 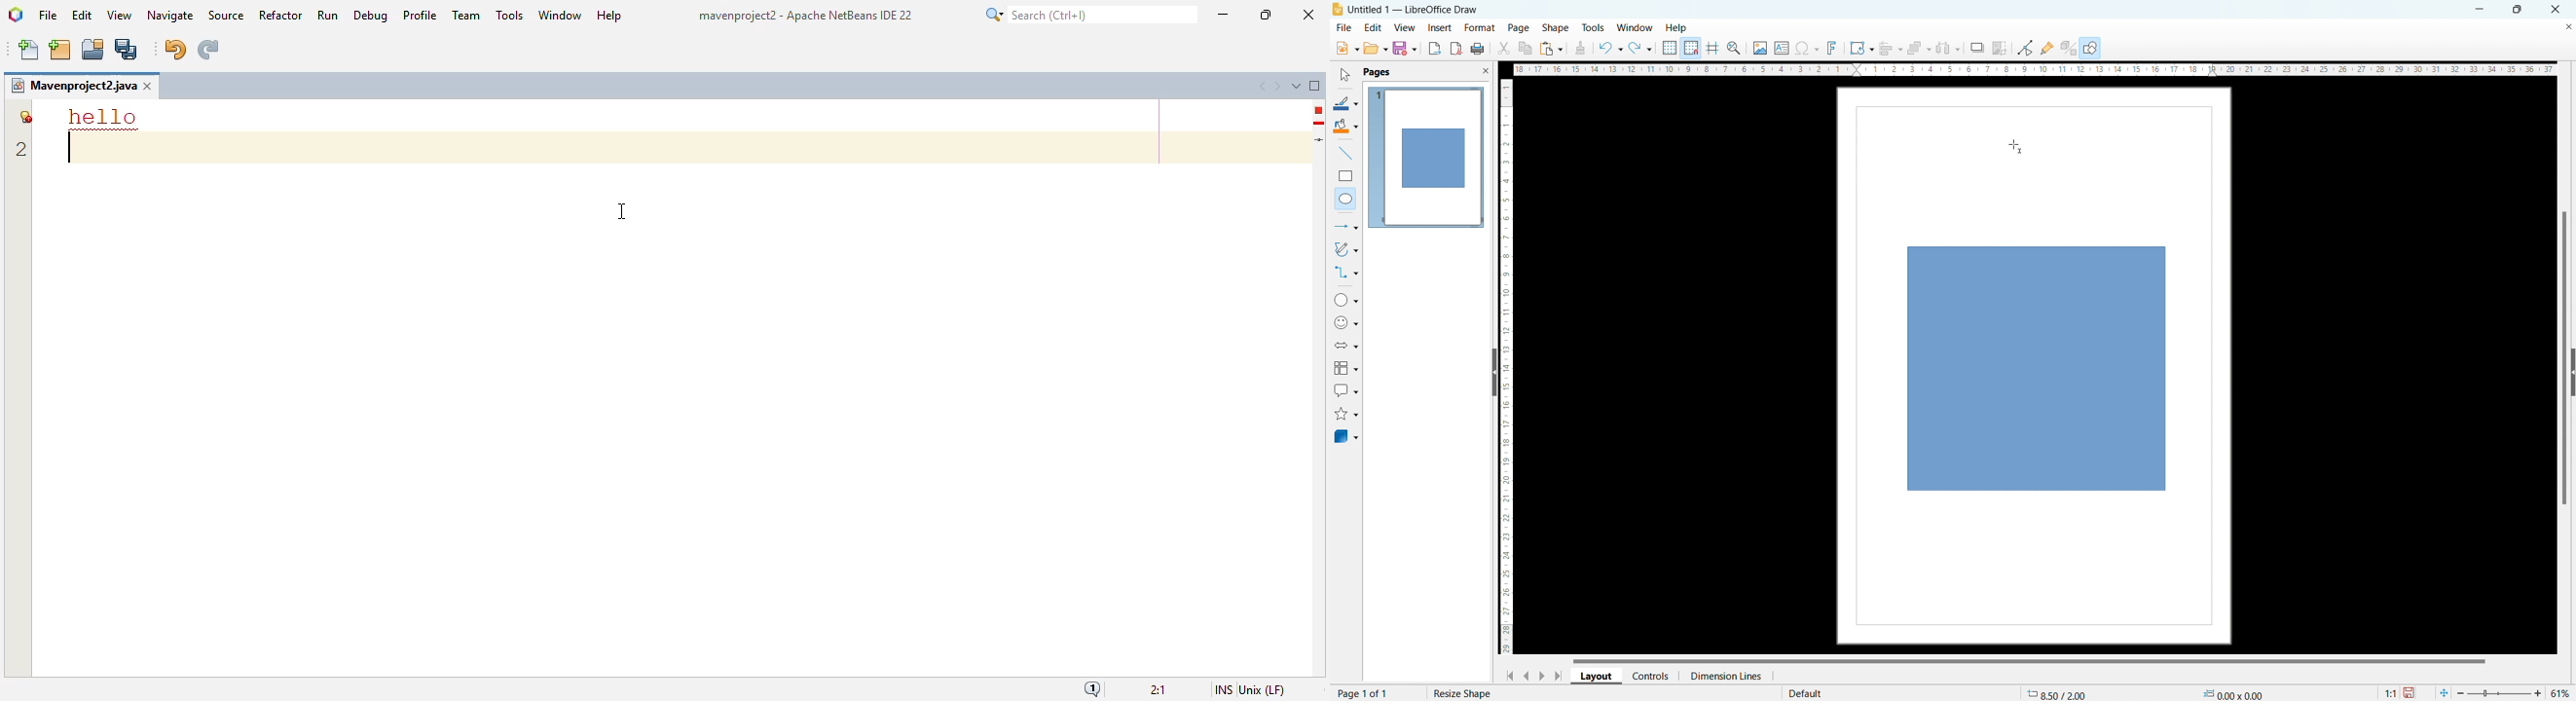 What do you see at coordinates (1691, 47) in the screenshot?
I see `snap to grid` at bounding box center [1691, 47].